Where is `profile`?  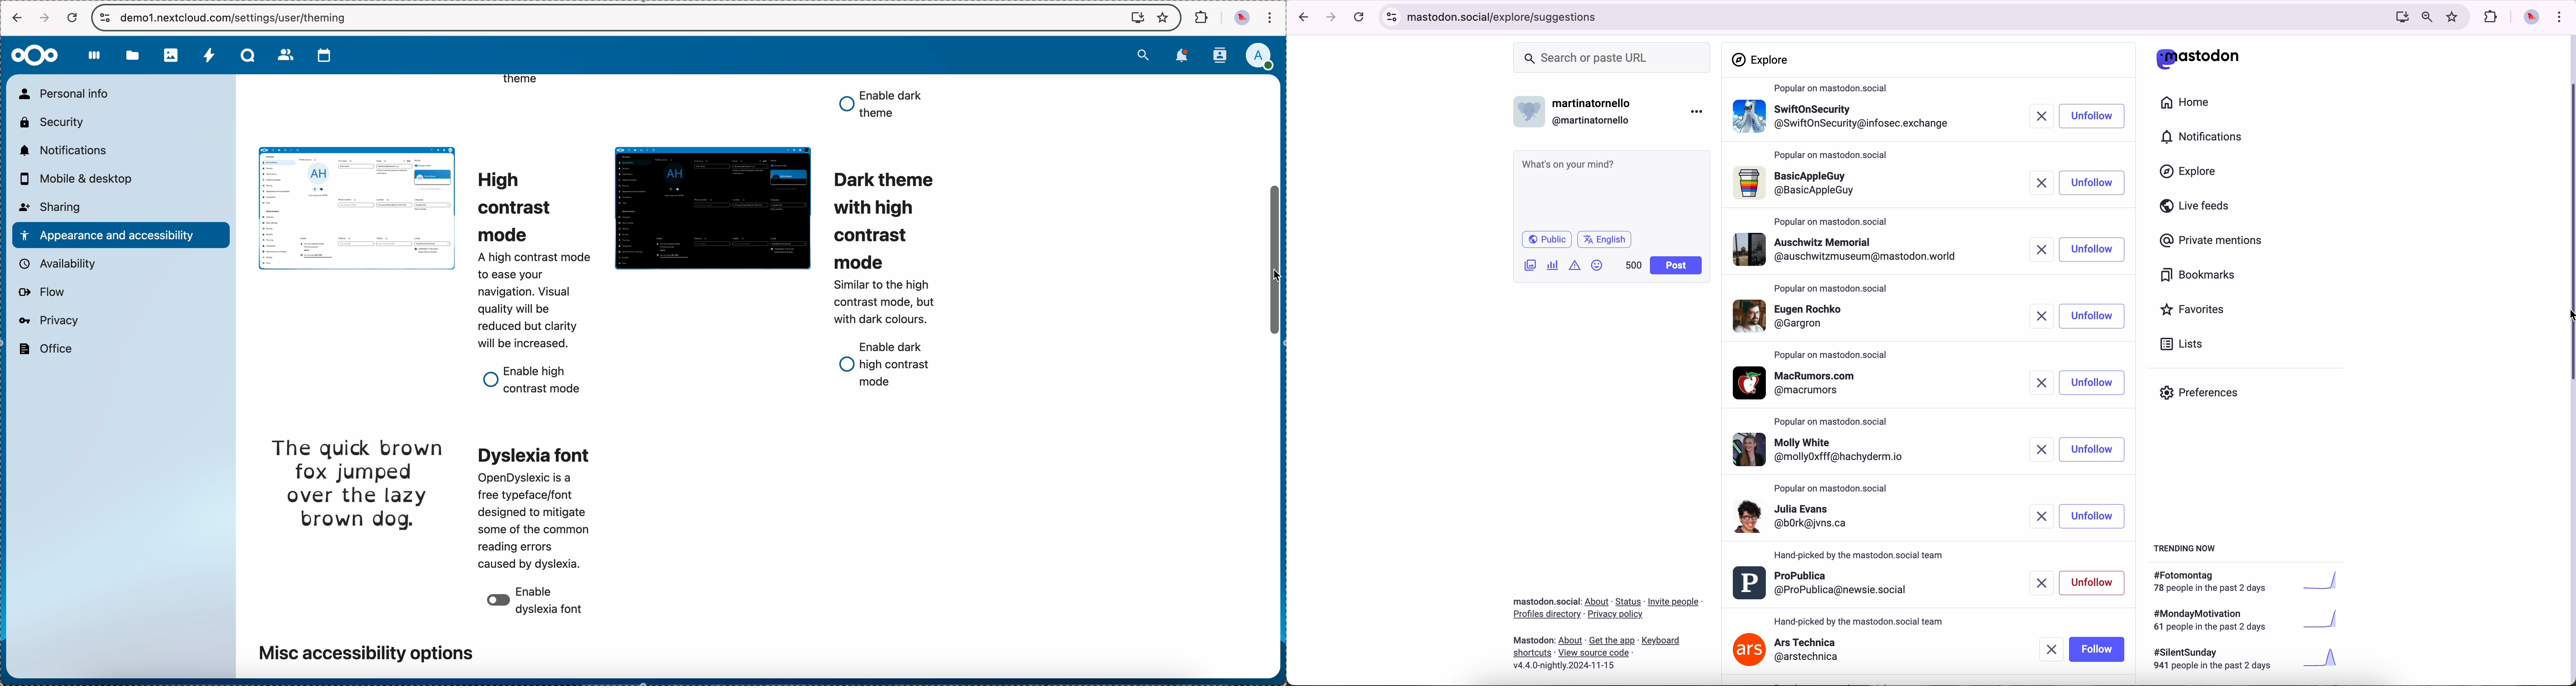 profile is located at coordinates (1843, 318).